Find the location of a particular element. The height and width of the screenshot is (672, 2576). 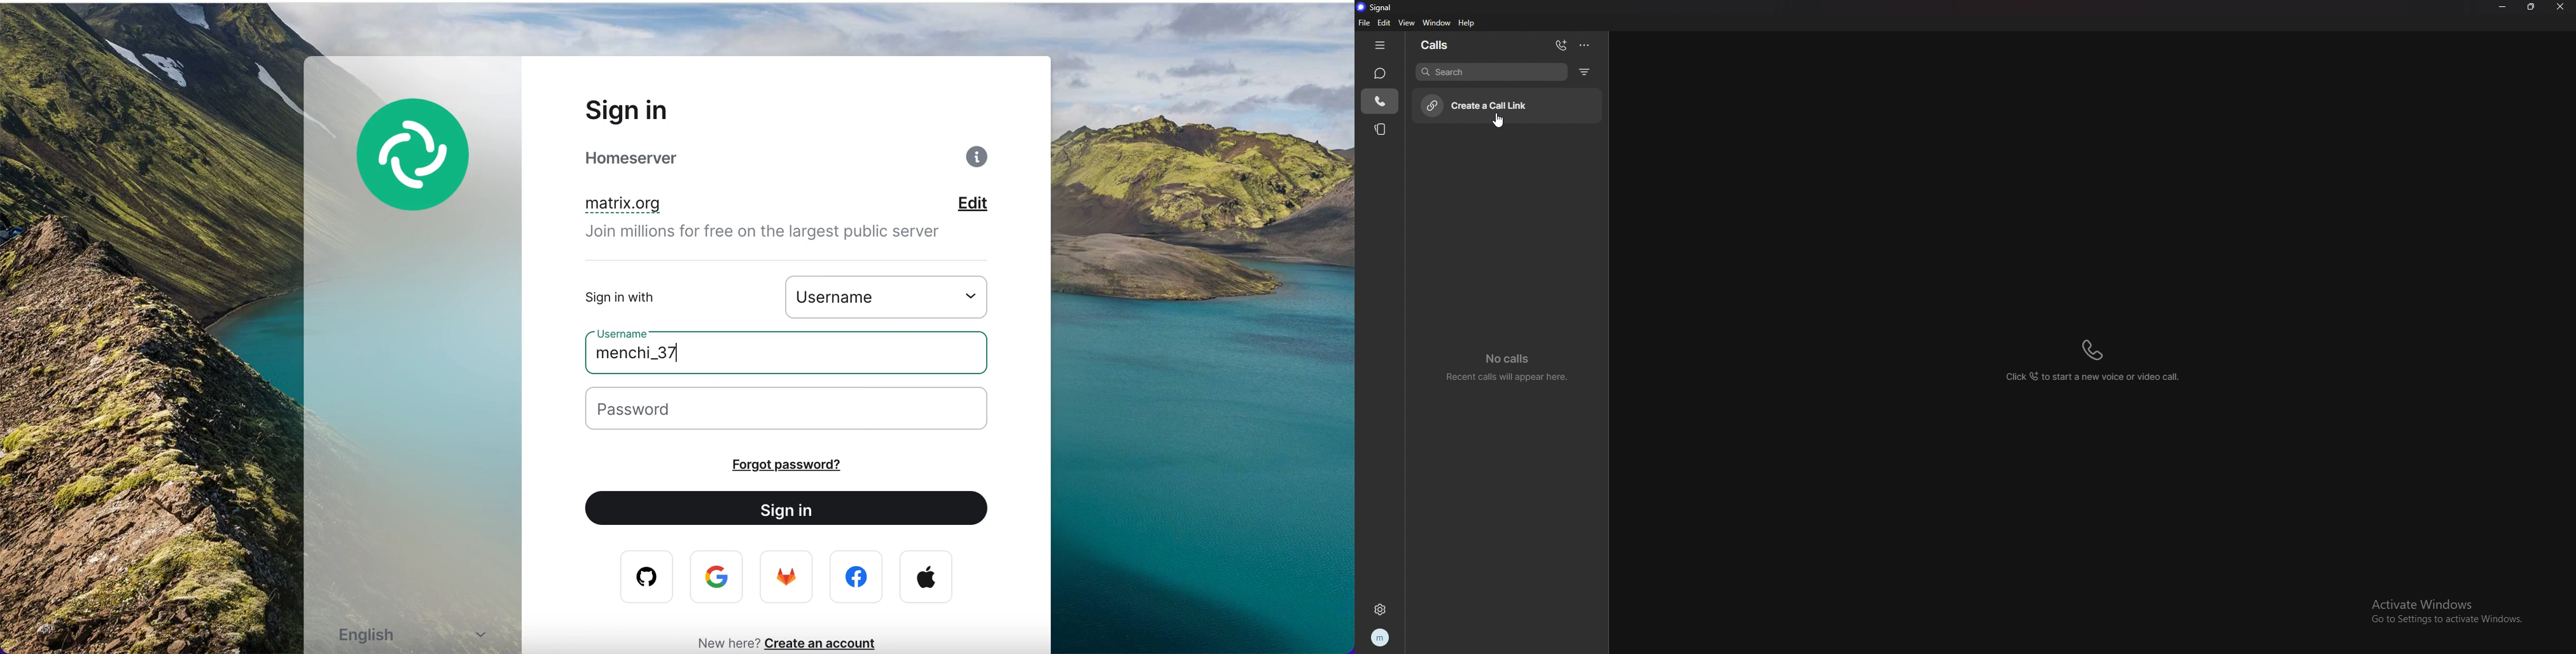

edit is located at coordinates (988, 205).